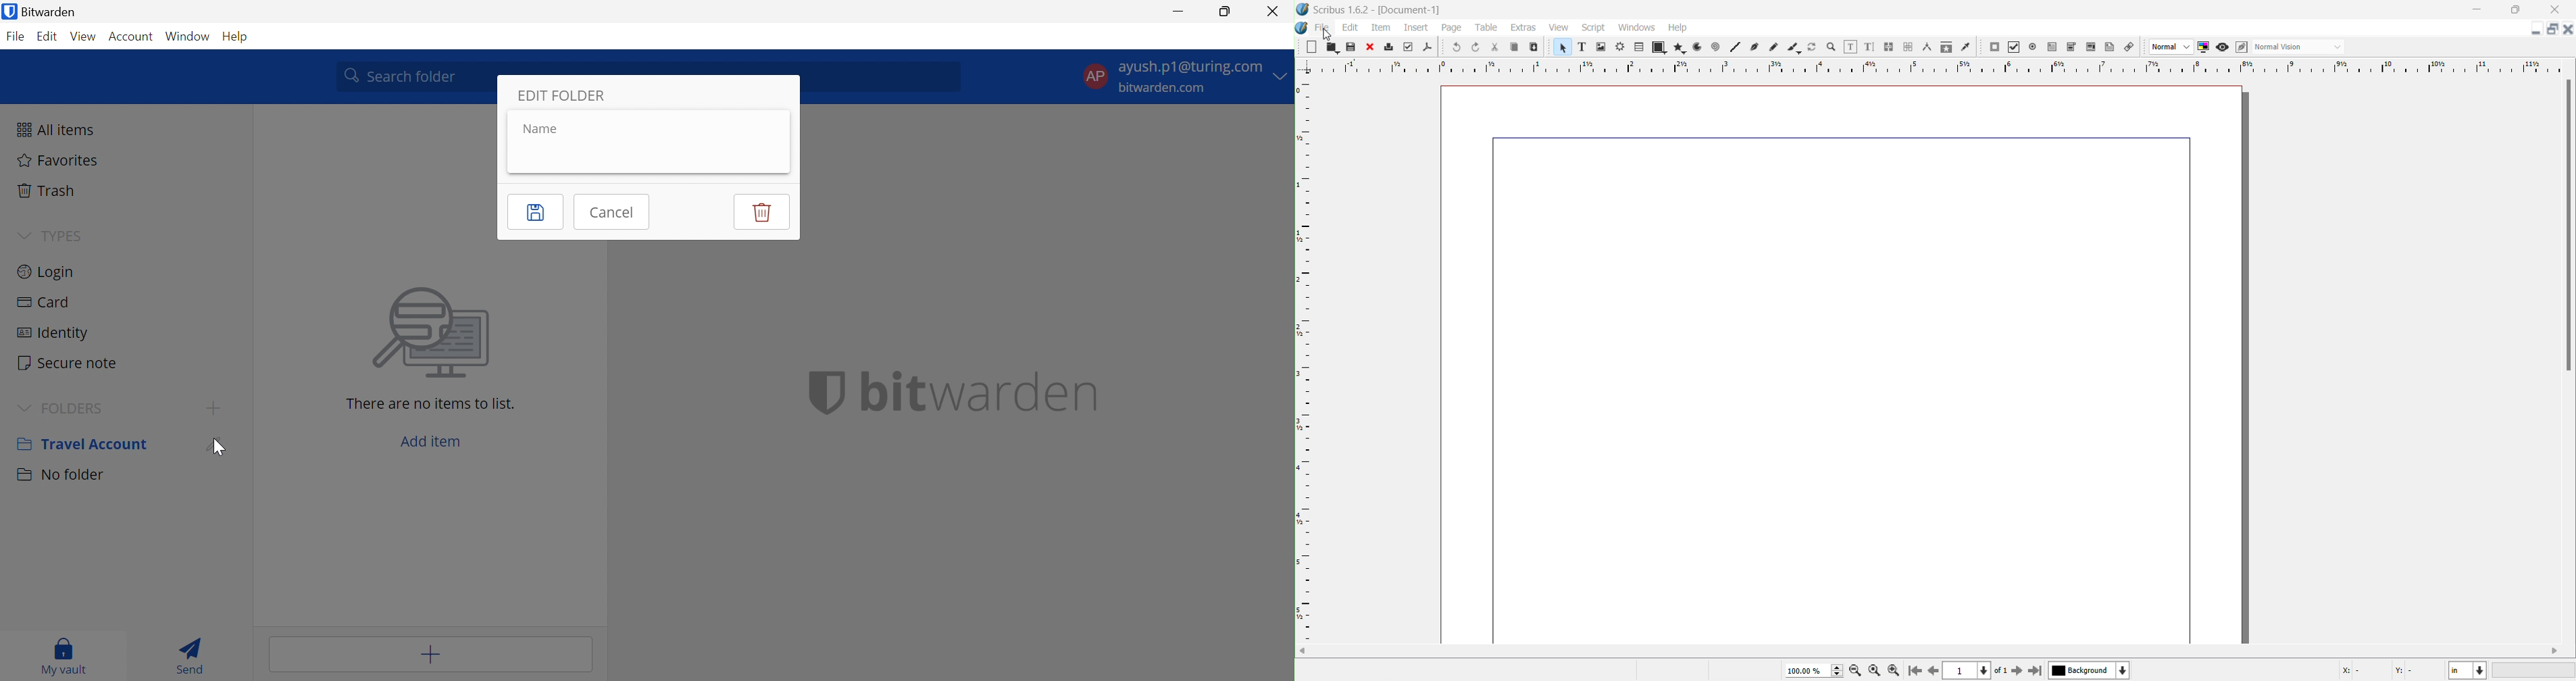  What do you see at coordinates (1696, 47) in the screenshot?
I see `icon` at bounding box center [1696, 47].